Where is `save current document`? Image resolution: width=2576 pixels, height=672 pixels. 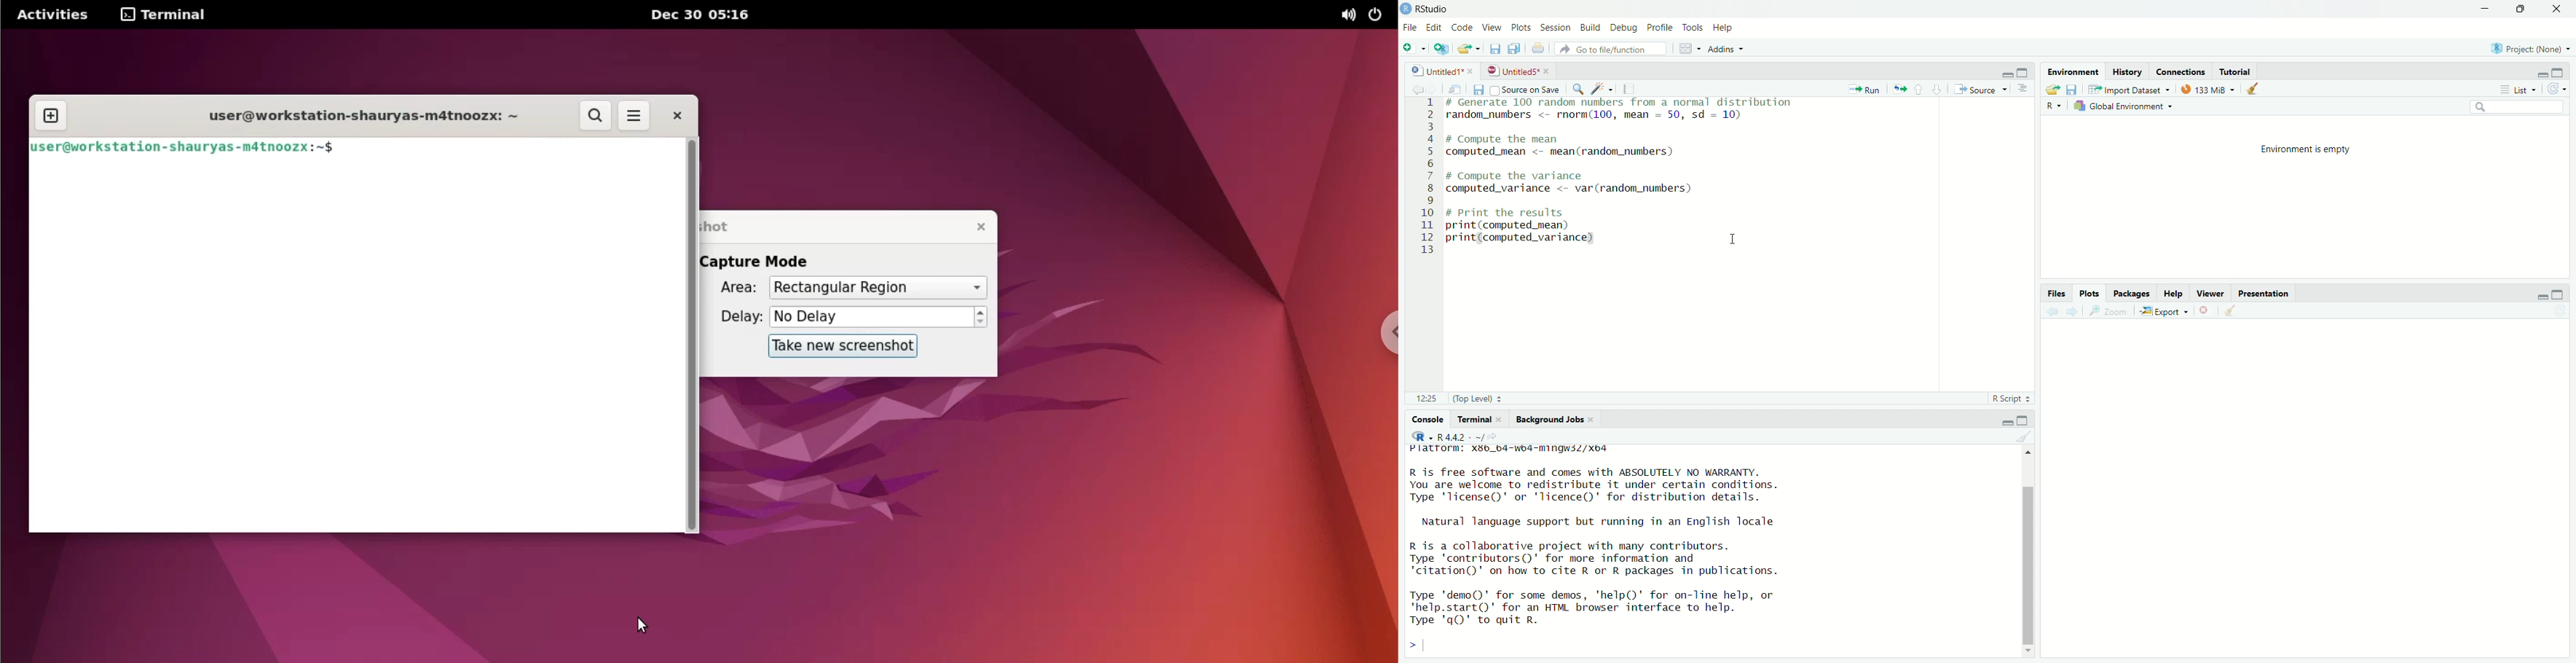 save current document is located at coordinates (1493, 48).